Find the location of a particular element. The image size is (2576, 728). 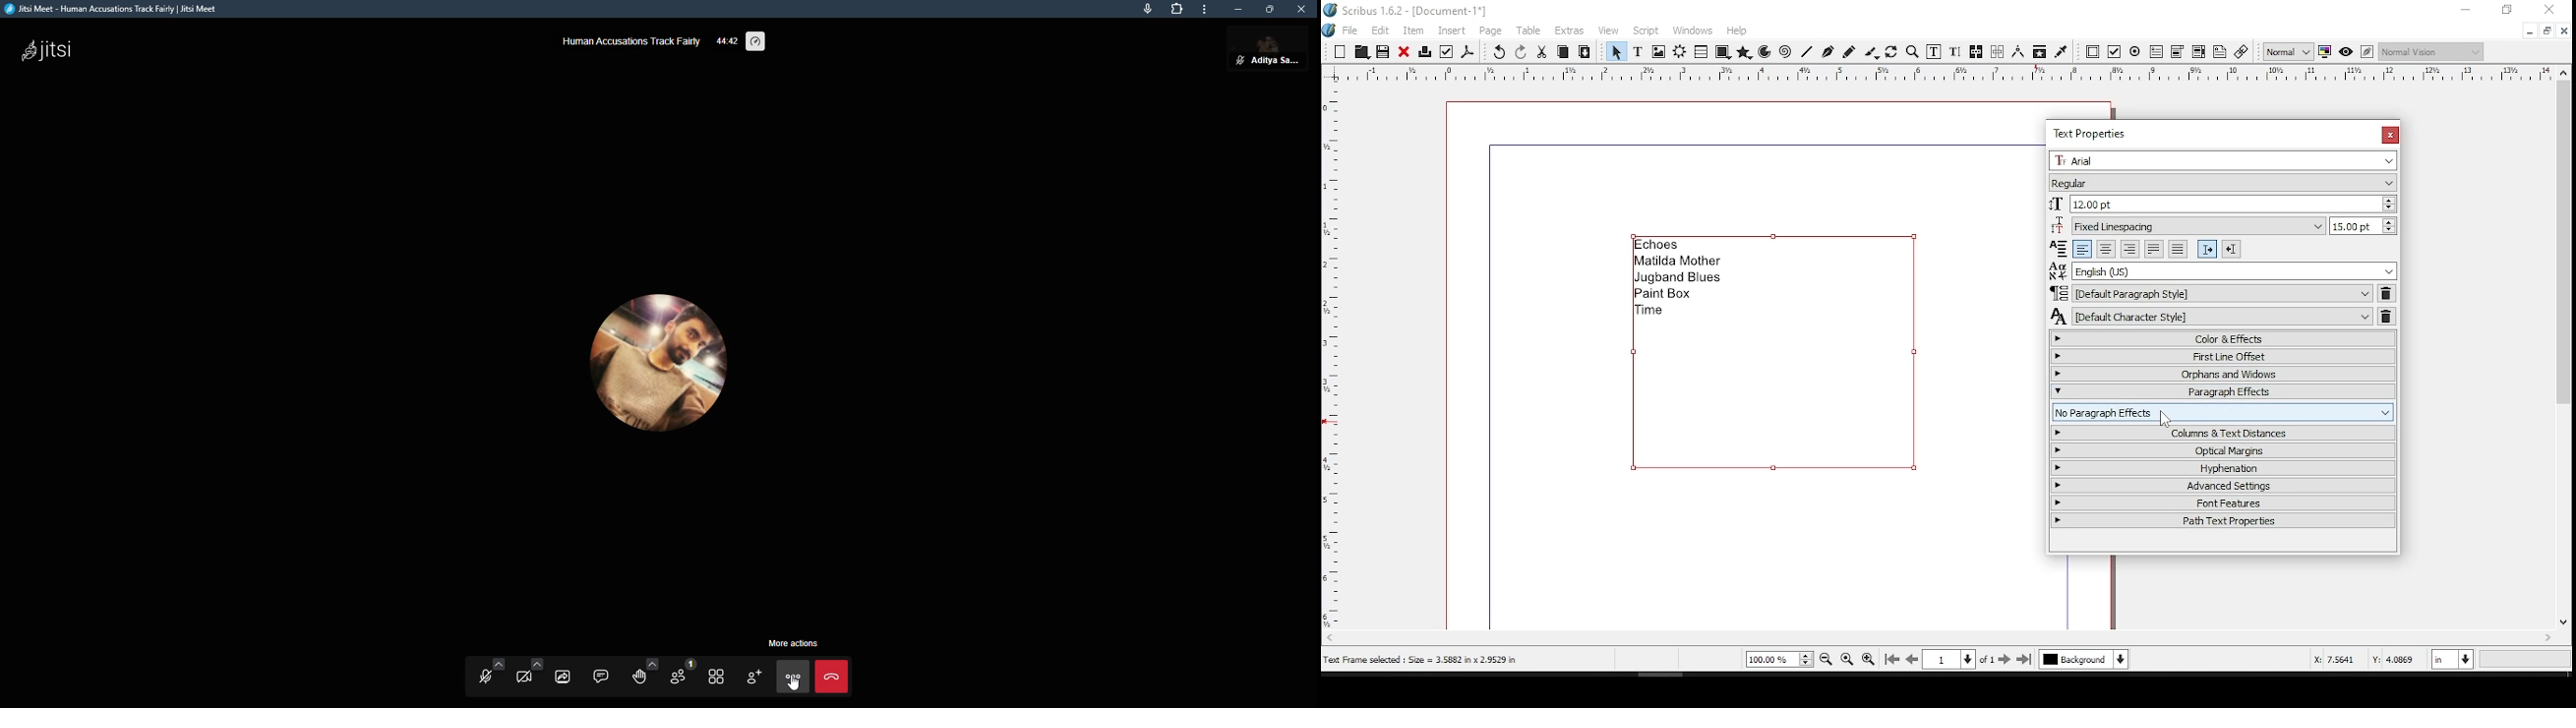

freehand line is located at coordinates (1848, 51).